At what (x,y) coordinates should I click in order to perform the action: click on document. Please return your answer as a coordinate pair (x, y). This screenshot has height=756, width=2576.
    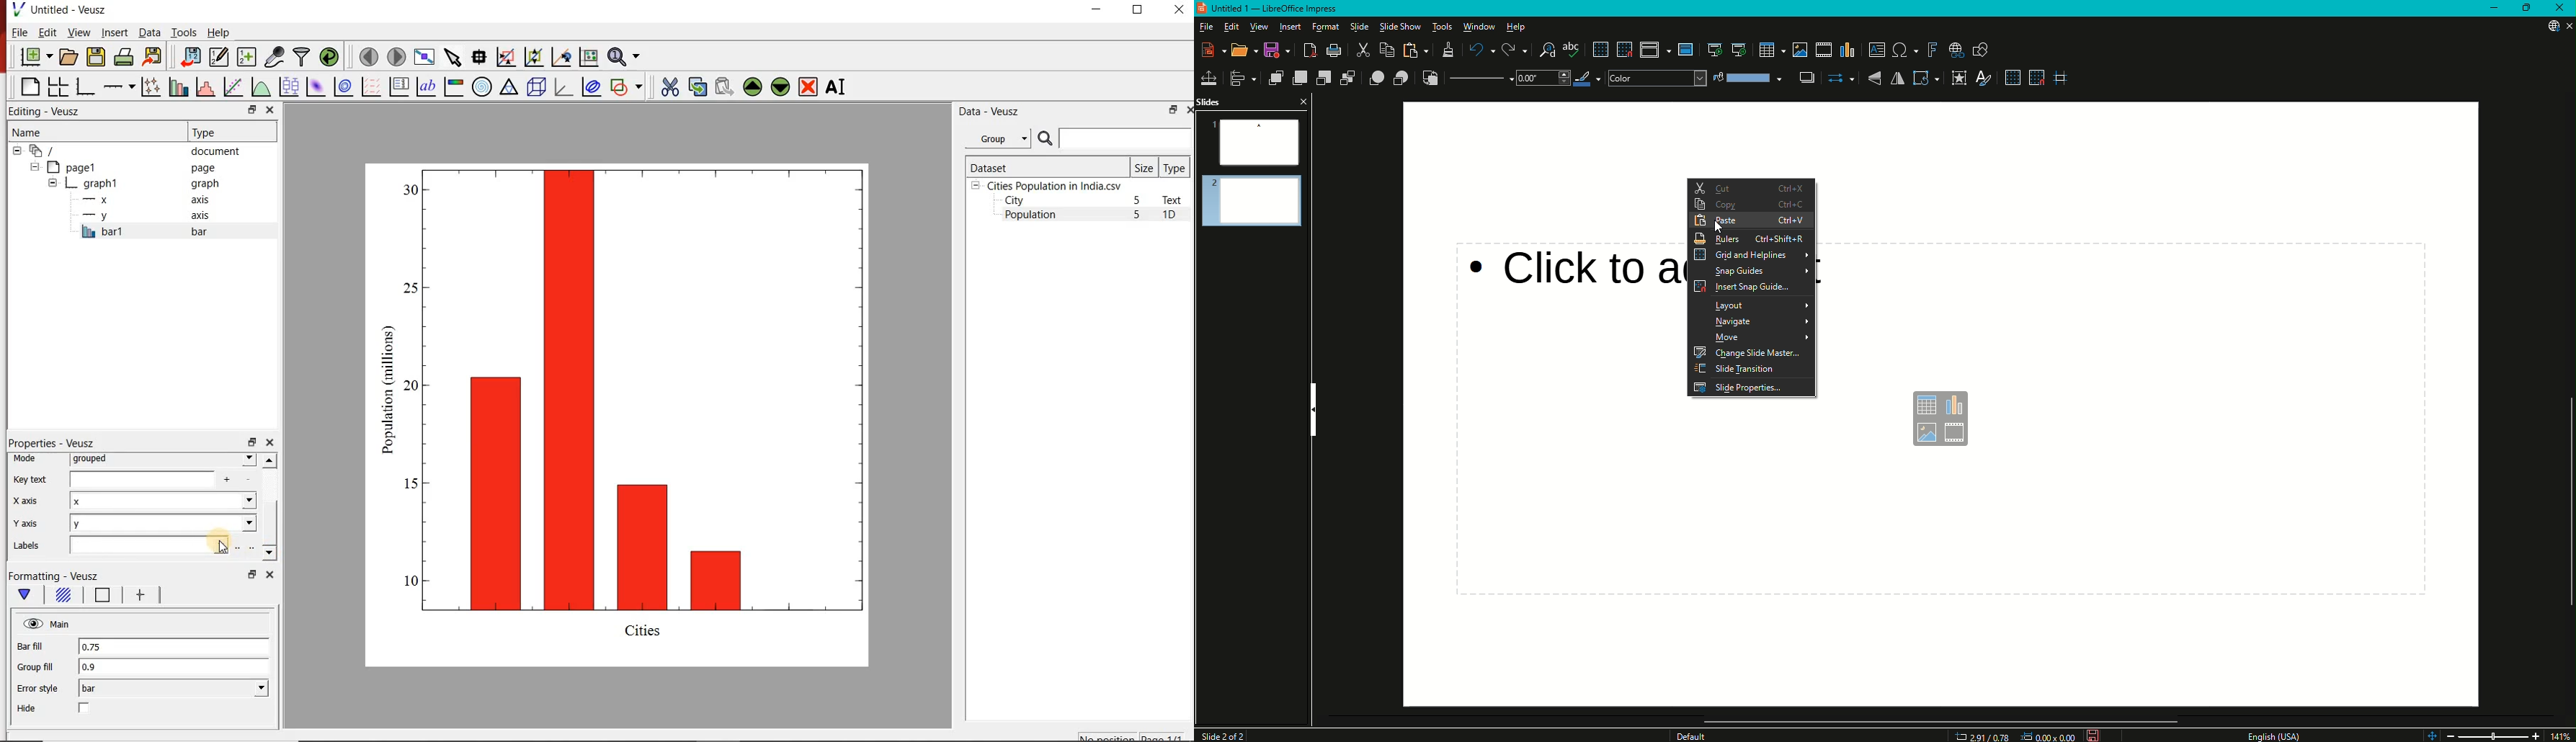
    Looking at the image, I should click on (131, 150).